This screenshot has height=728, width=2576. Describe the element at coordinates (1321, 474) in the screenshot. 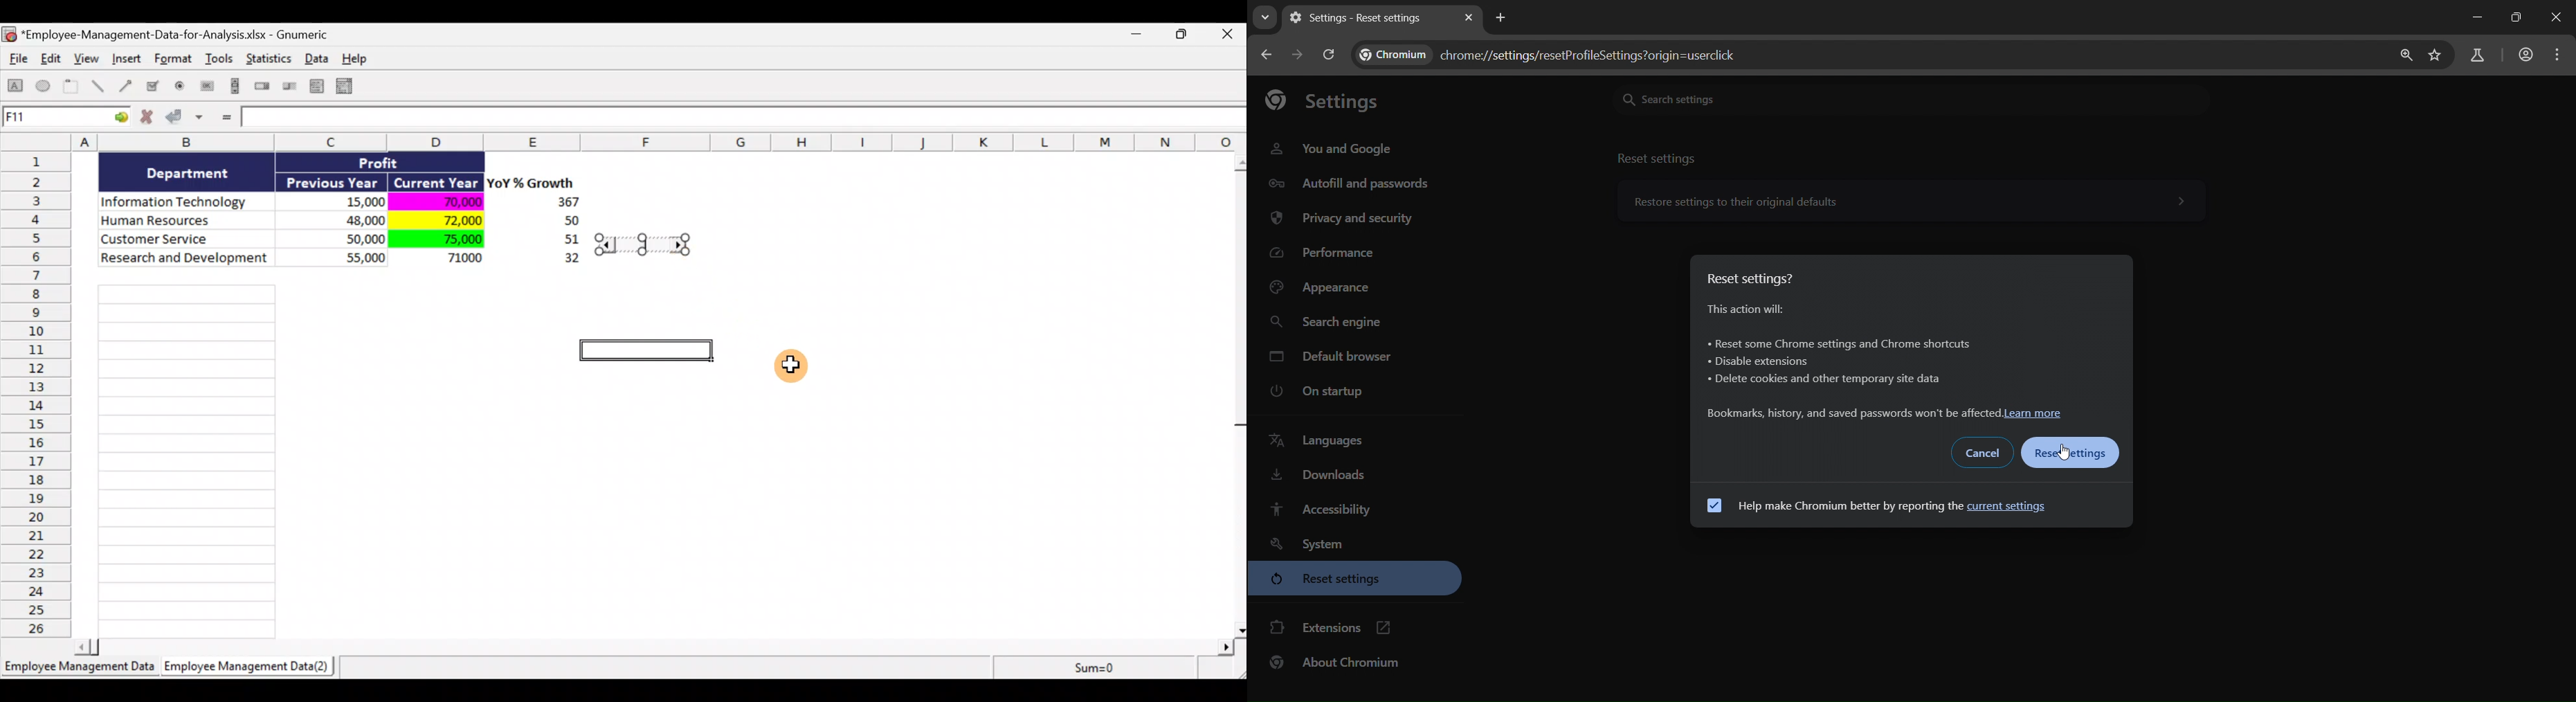

I see `downloads` at that location.